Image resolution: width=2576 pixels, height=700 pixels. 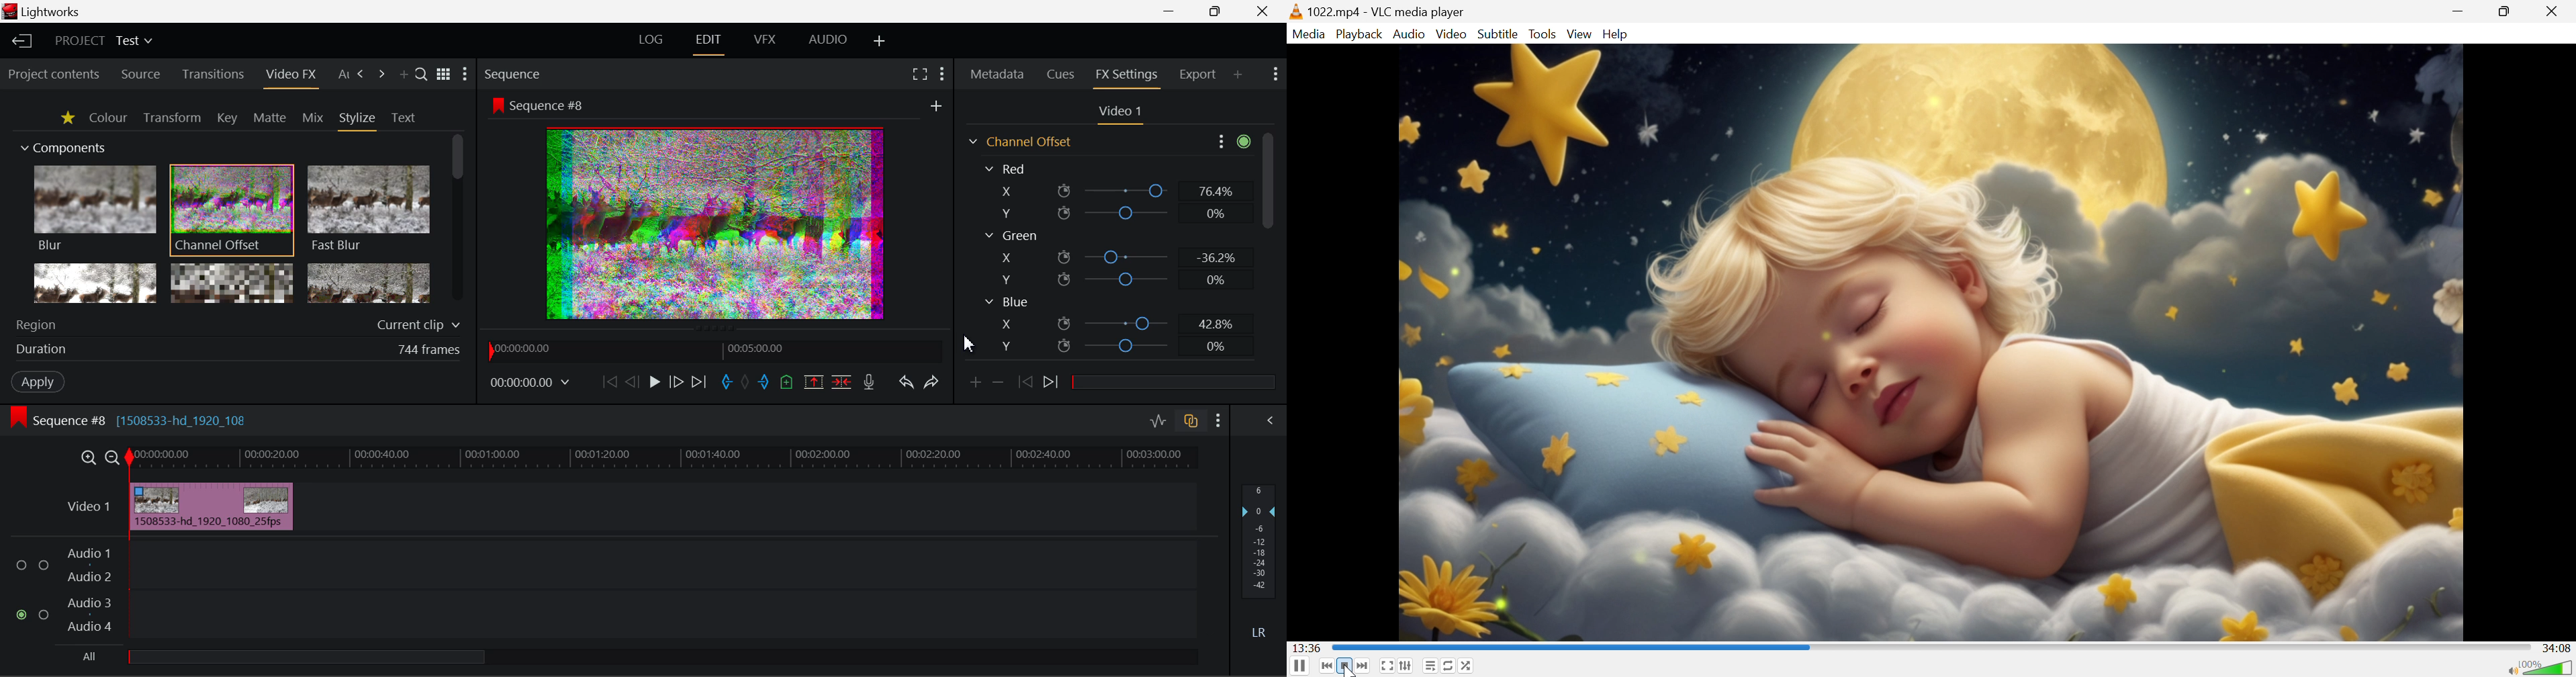 I want to click on Video, so click(x=1452, y=34).